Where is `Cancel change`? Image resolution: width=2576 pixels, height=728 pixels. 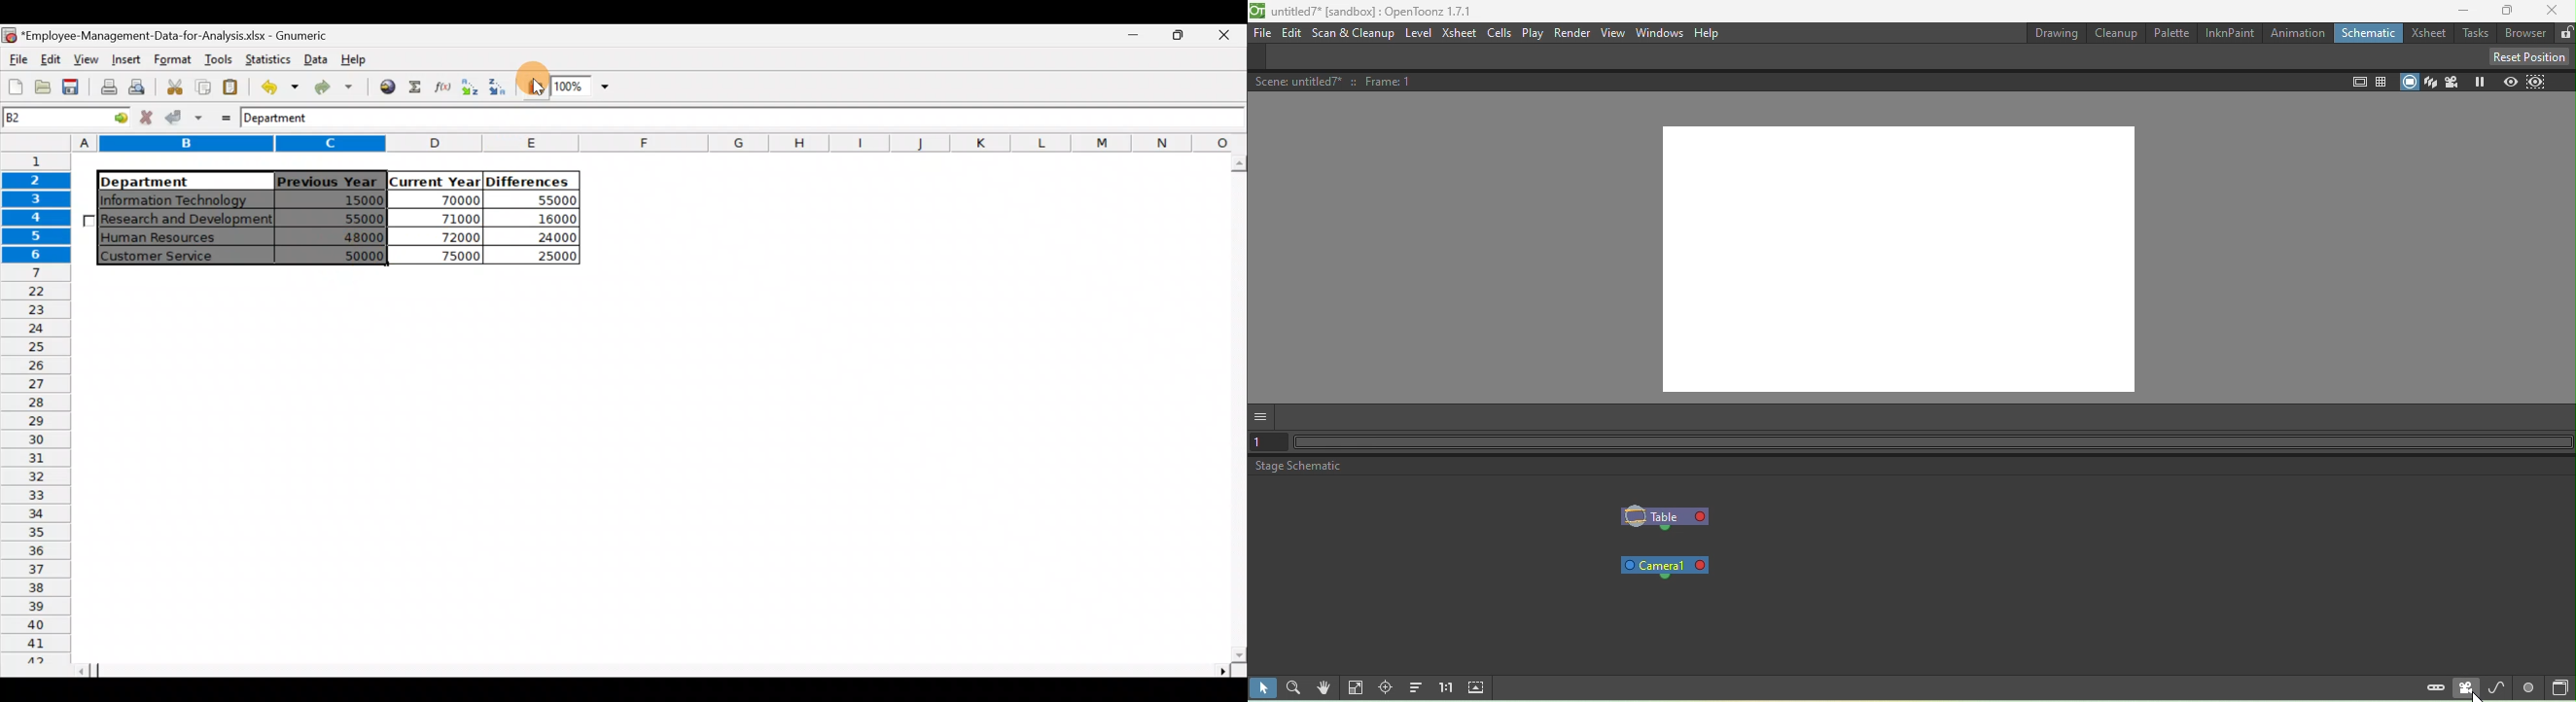 Cancel change is located at coordinates (148, 118).